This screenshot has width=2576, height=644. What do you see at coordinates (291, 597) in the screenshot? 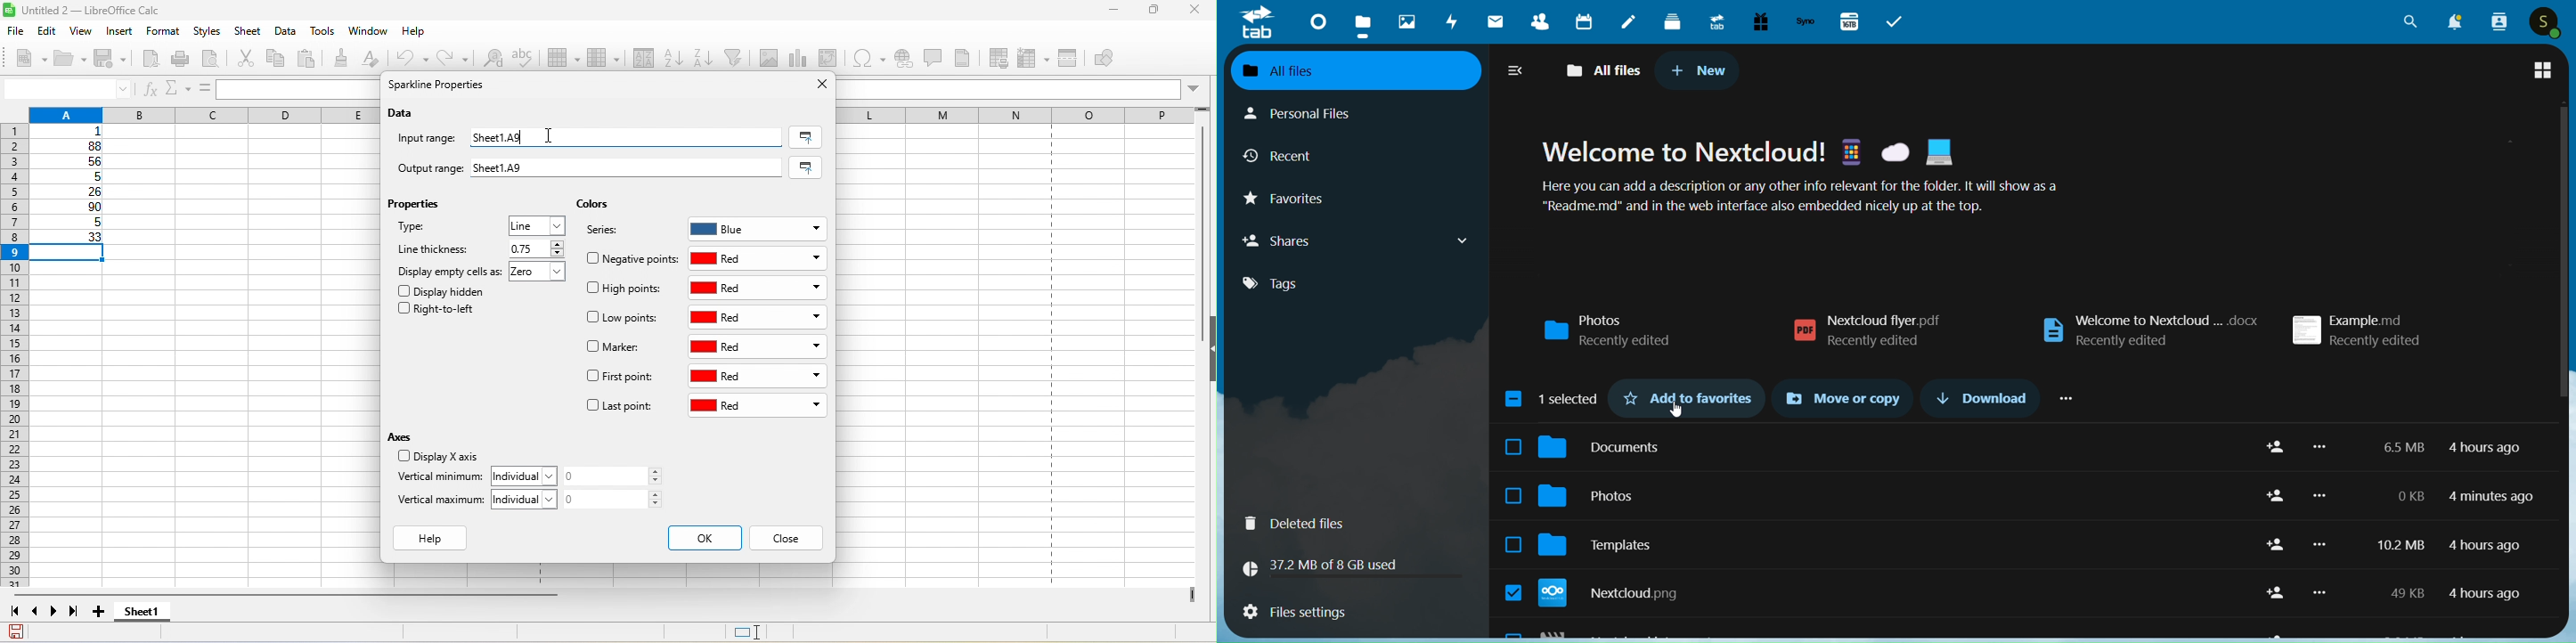
I see `horizontal scroll bar` at bounding box center [291, 597].